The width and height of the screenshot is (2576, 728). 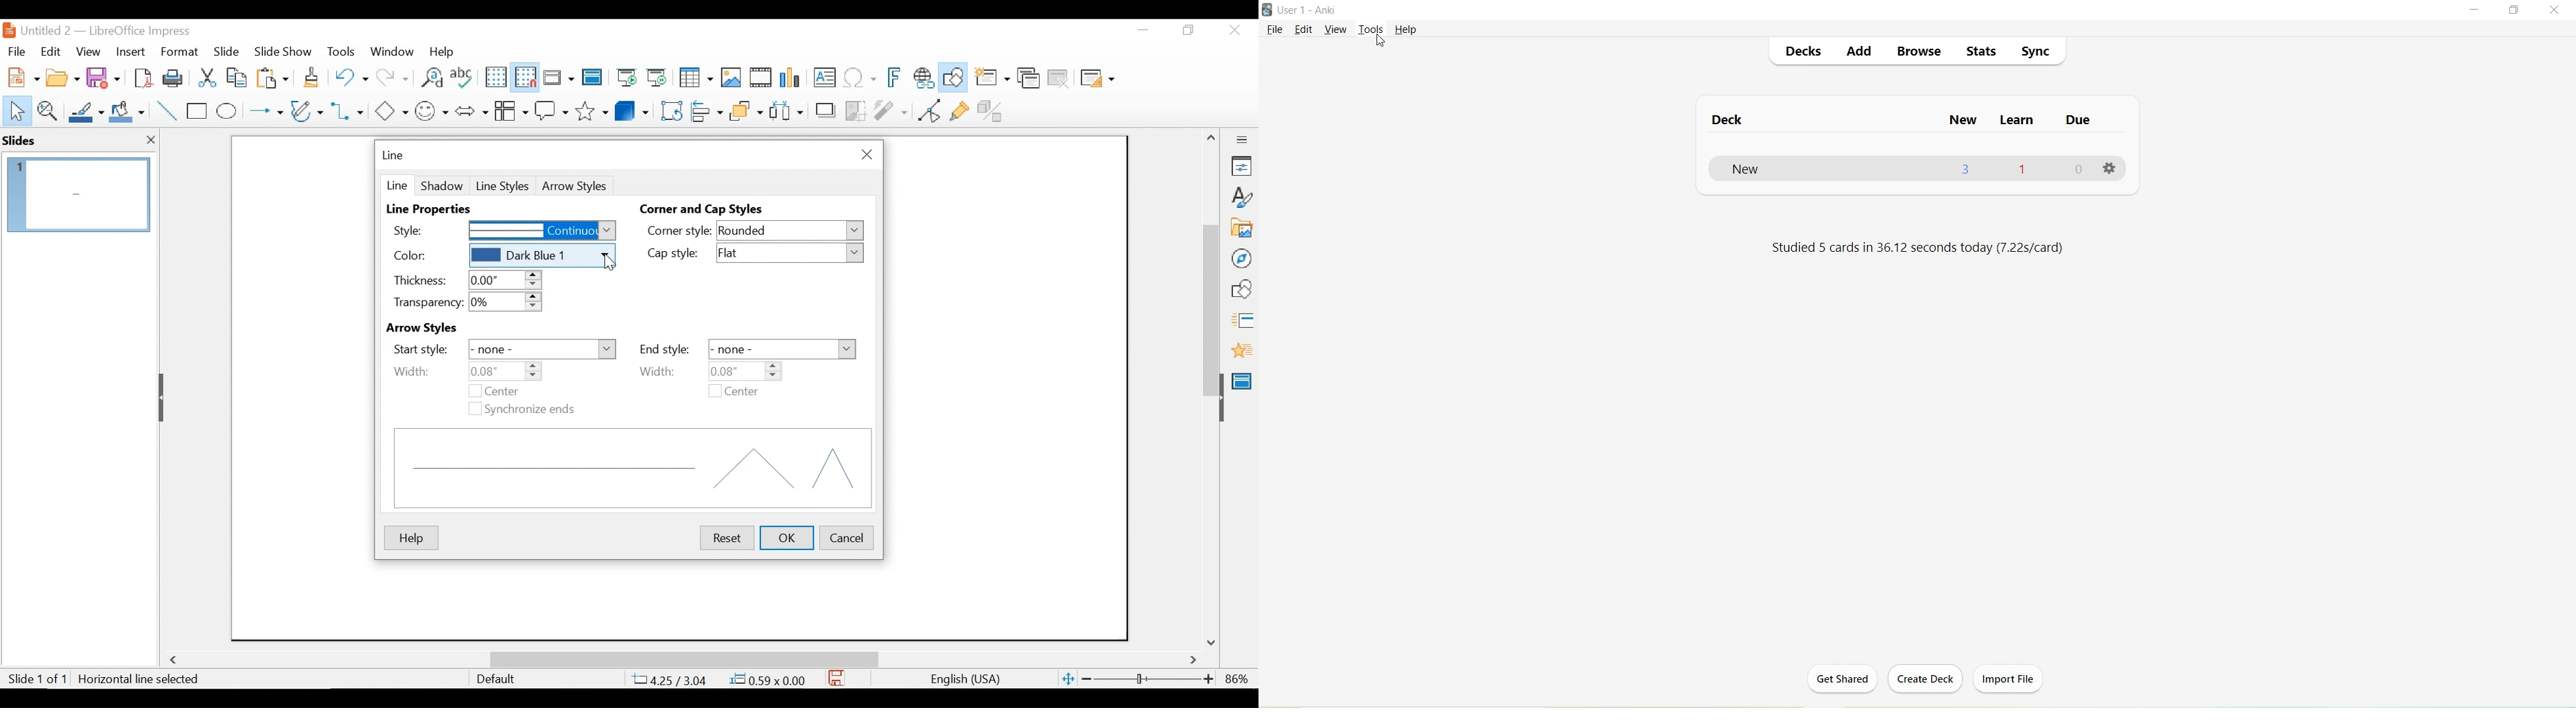 I want to click on Copy, so click(x=238, y=77).